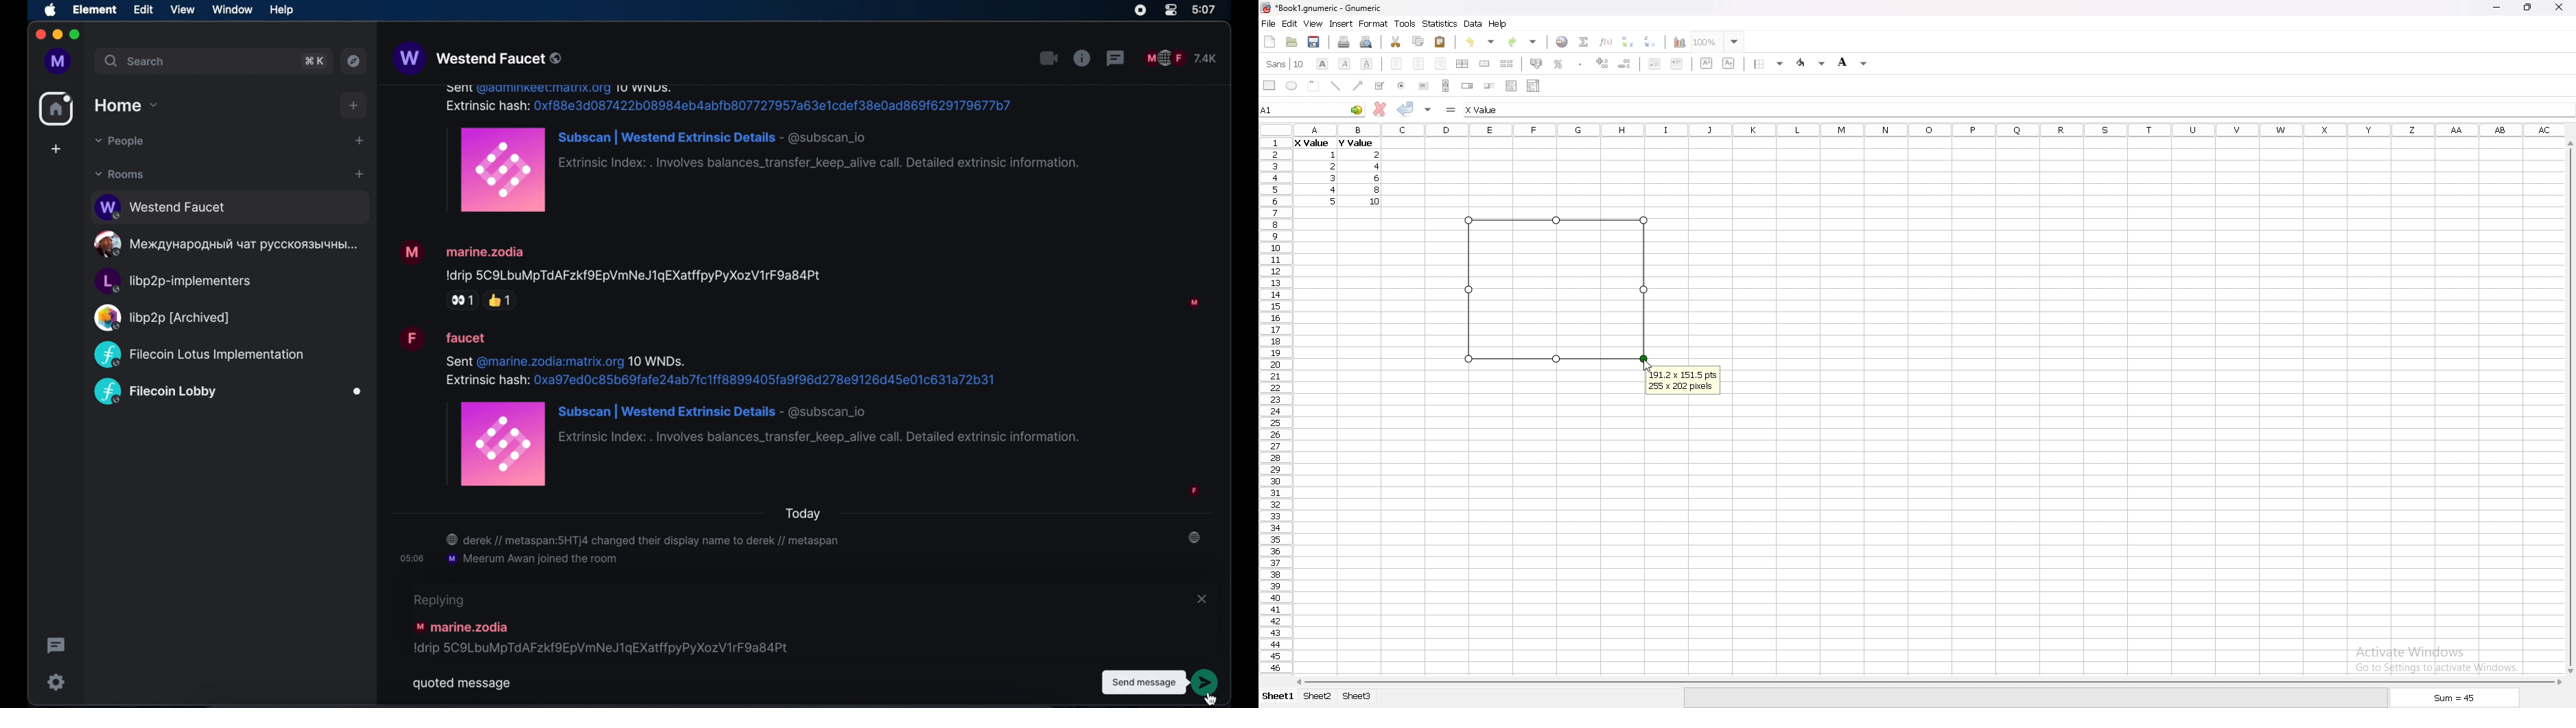 Image resolution: width=2576 pixels, height=728 pixels. What do you see at coordinates (1498, 23) in the screenshot?
I see `help` at bounding box center [1498, 23].